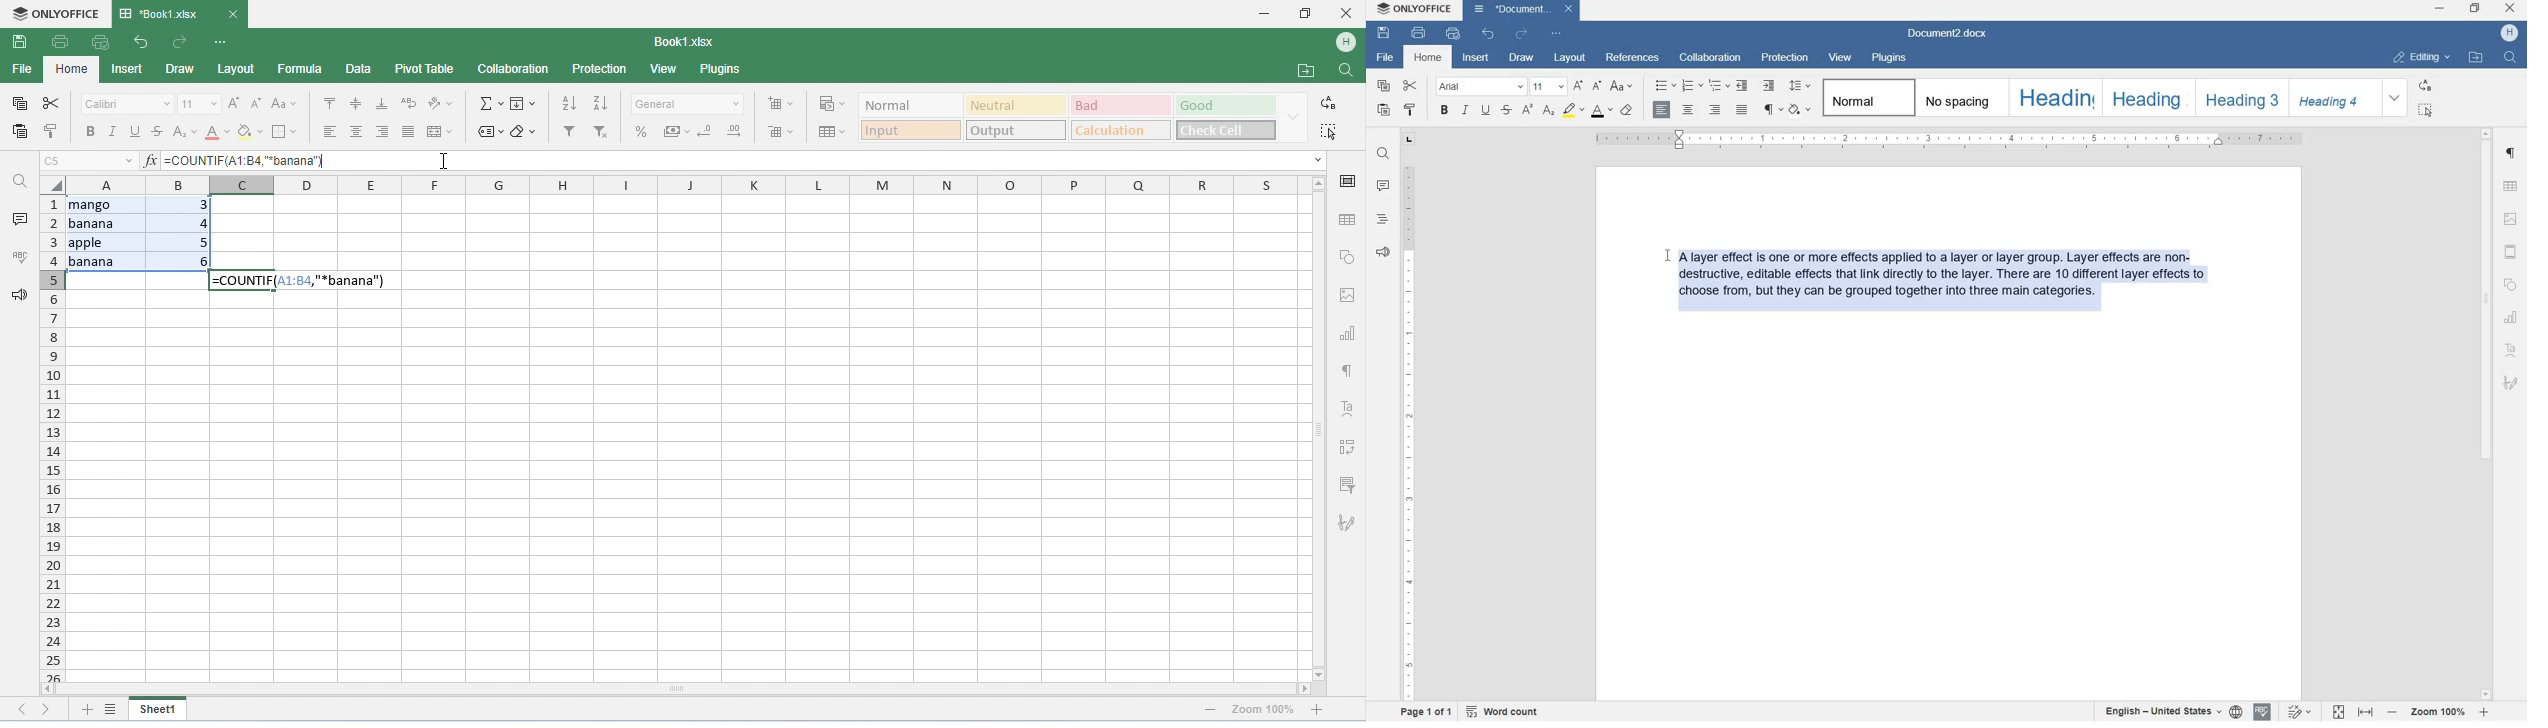 Image resolution: width=2548 pixels, height=728 pixels. I want to click on save, so click(20, 43).